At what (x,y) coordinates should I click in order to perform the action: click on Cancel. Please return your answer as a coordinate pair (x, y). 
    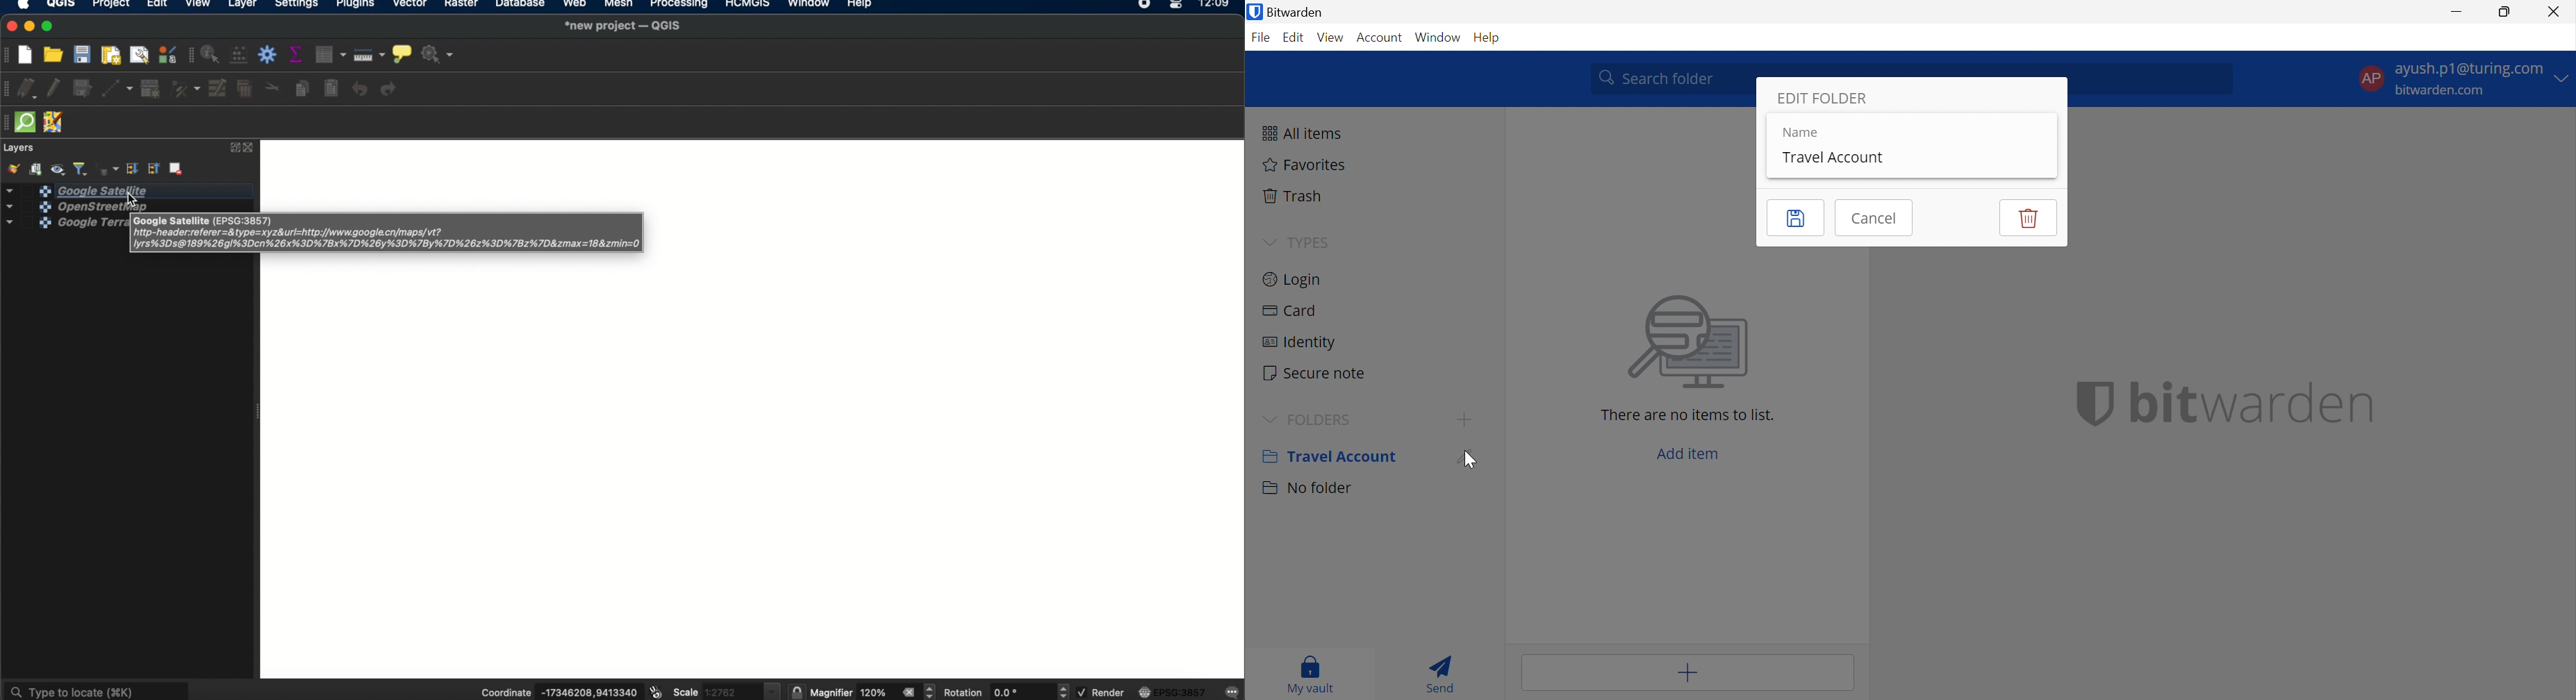
    Looking at the image, I should click on (1877, 217).